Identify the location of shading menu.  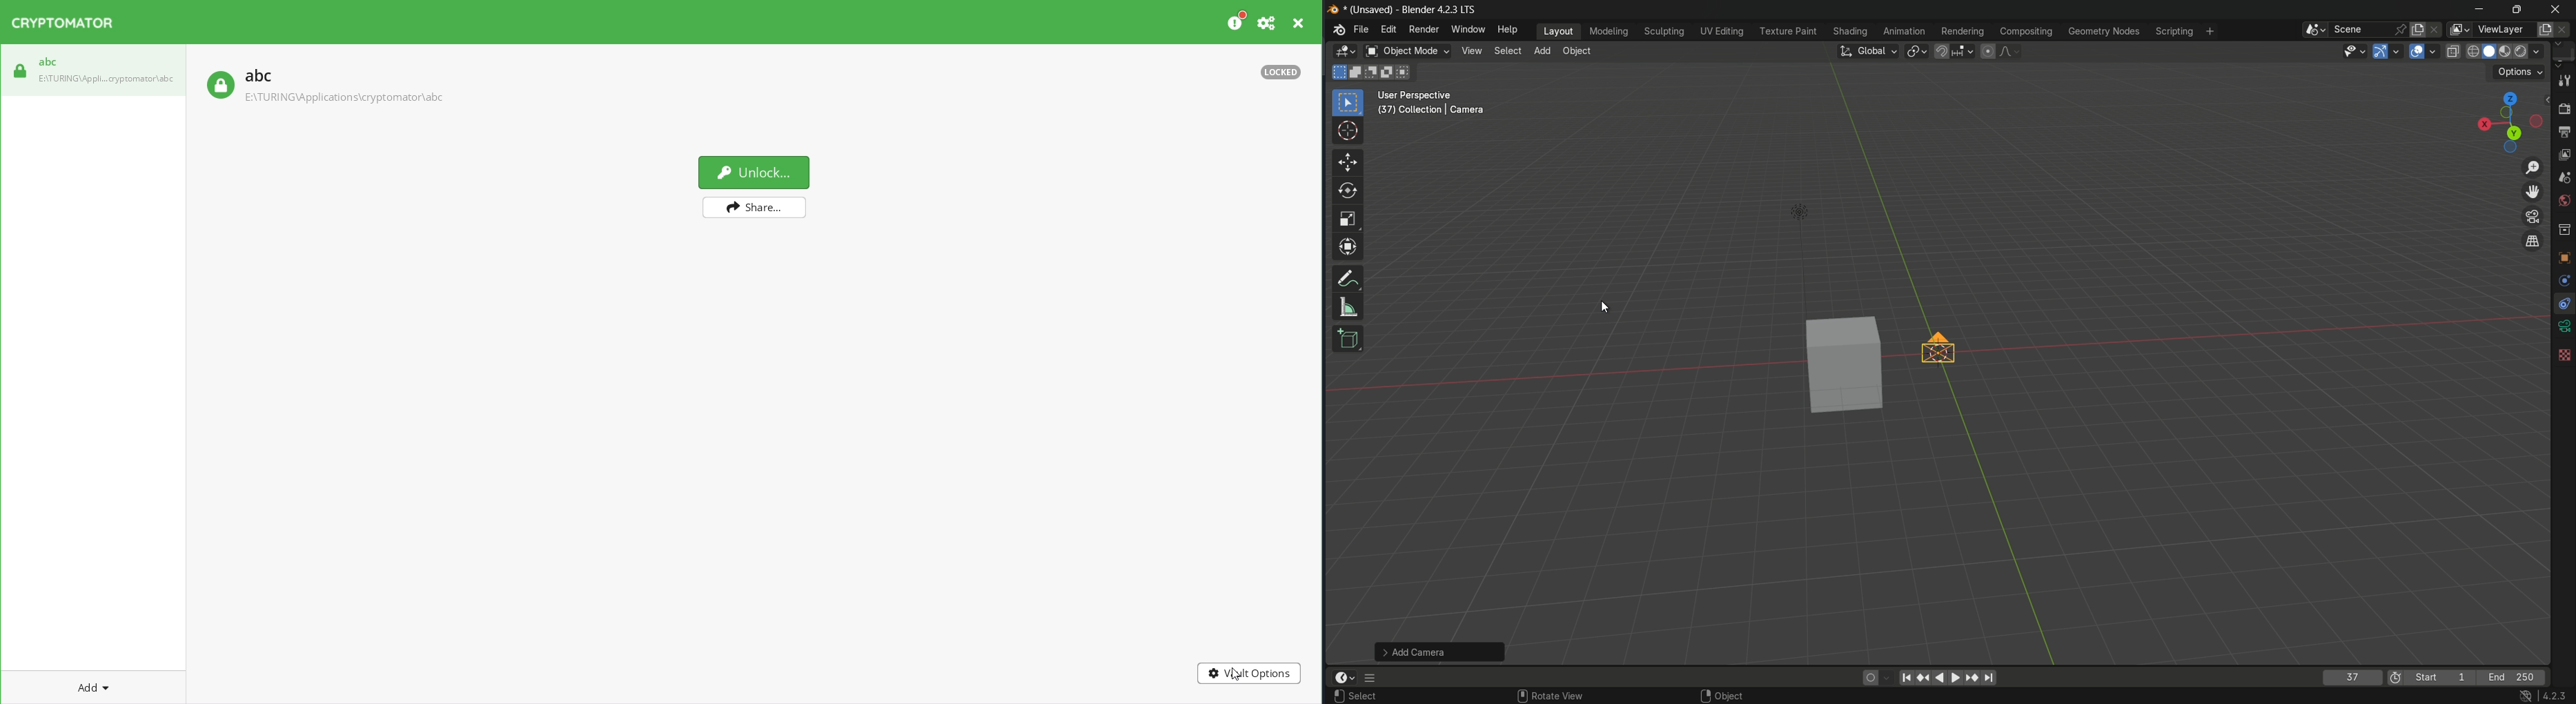
(1850, 32).